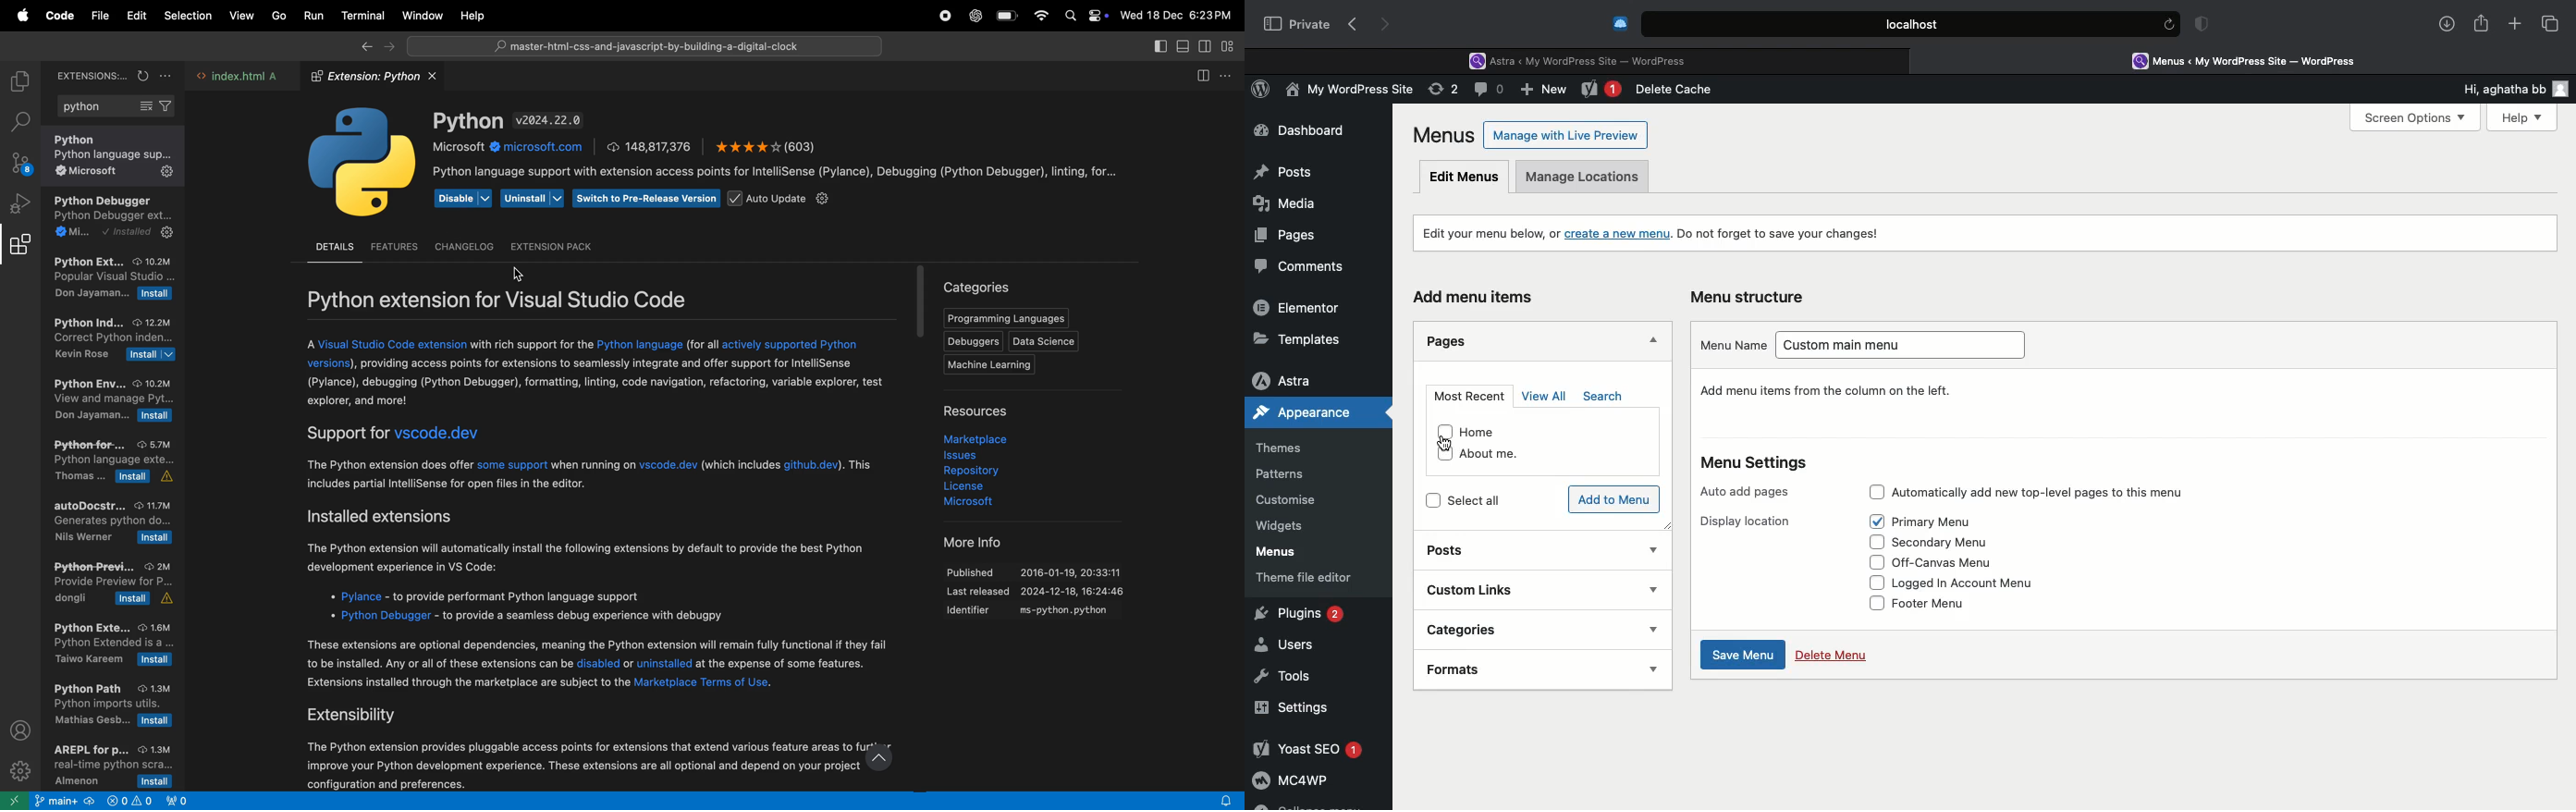 Image resolution: width=2576 pixels, height=812 pixels. Describe the element at coordinates (1044, 569) in the screenshot. I see `Published` at that location.